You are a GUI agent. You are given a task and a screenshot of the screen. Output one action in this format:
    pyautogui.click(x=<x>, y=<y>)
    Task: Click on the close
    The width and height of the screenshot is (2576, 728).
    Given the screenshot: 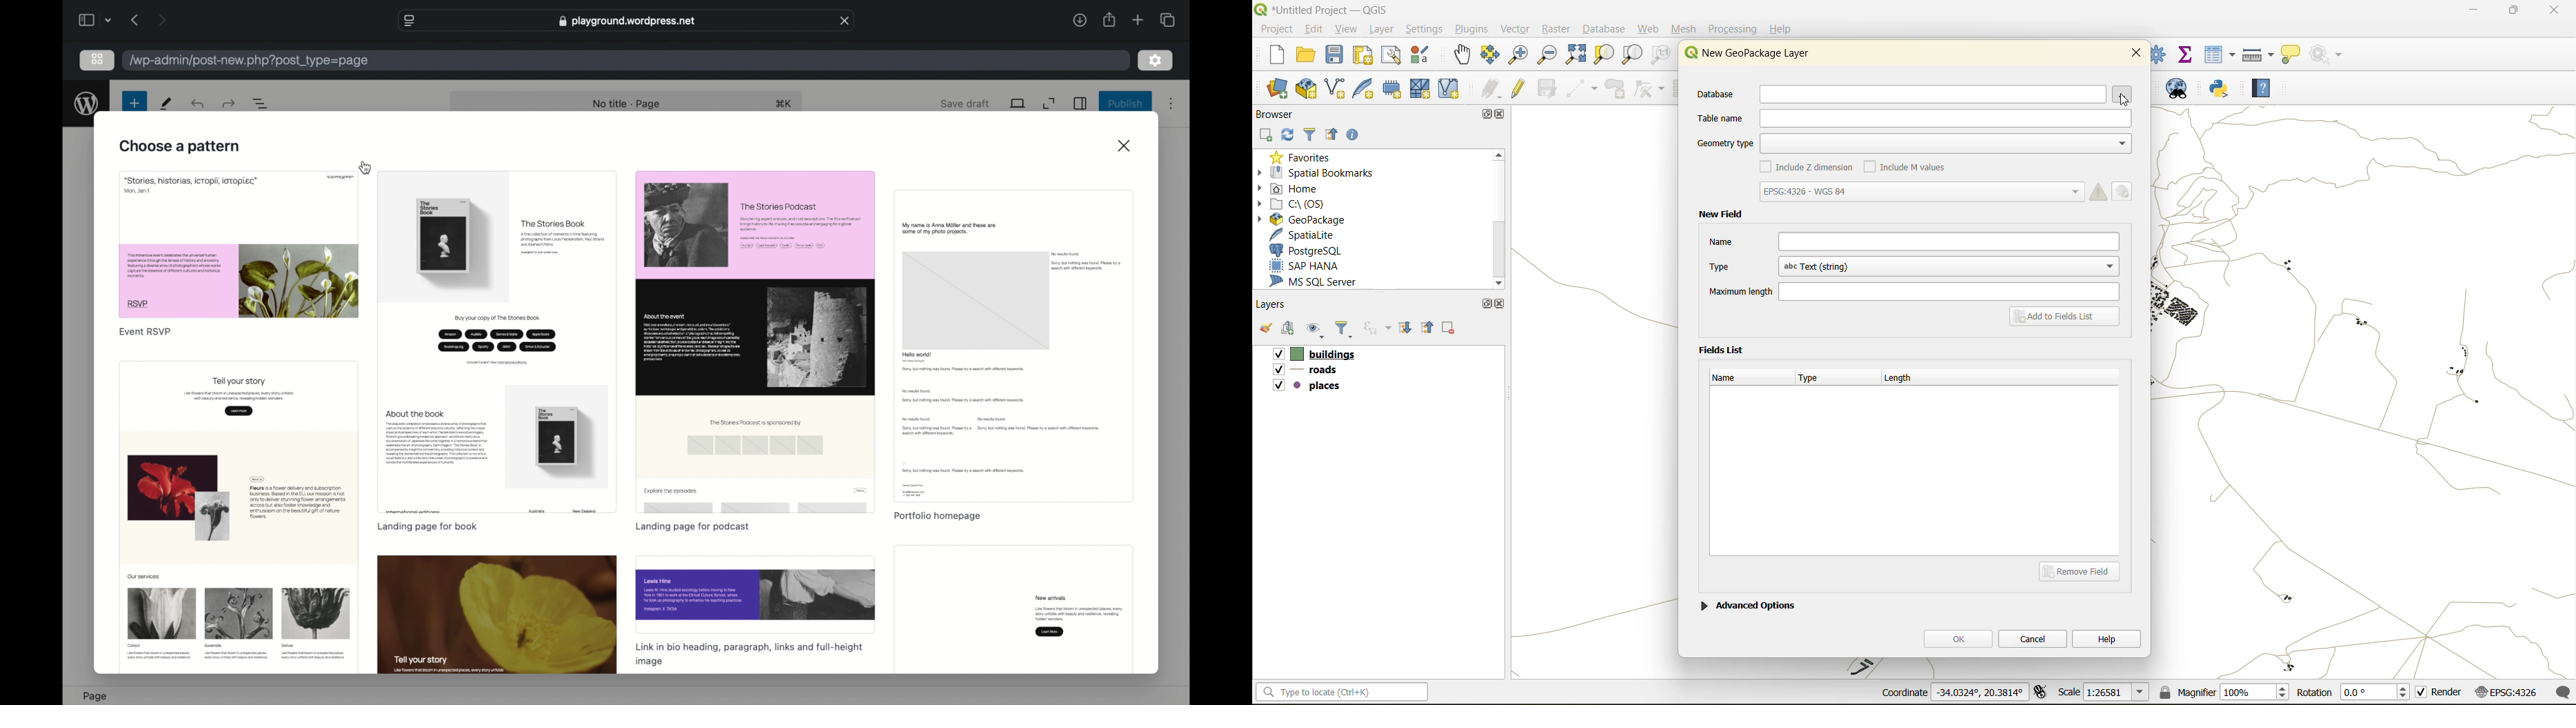 What is the action you would take?
    pyautogui.click(x=2547, y=12)
    